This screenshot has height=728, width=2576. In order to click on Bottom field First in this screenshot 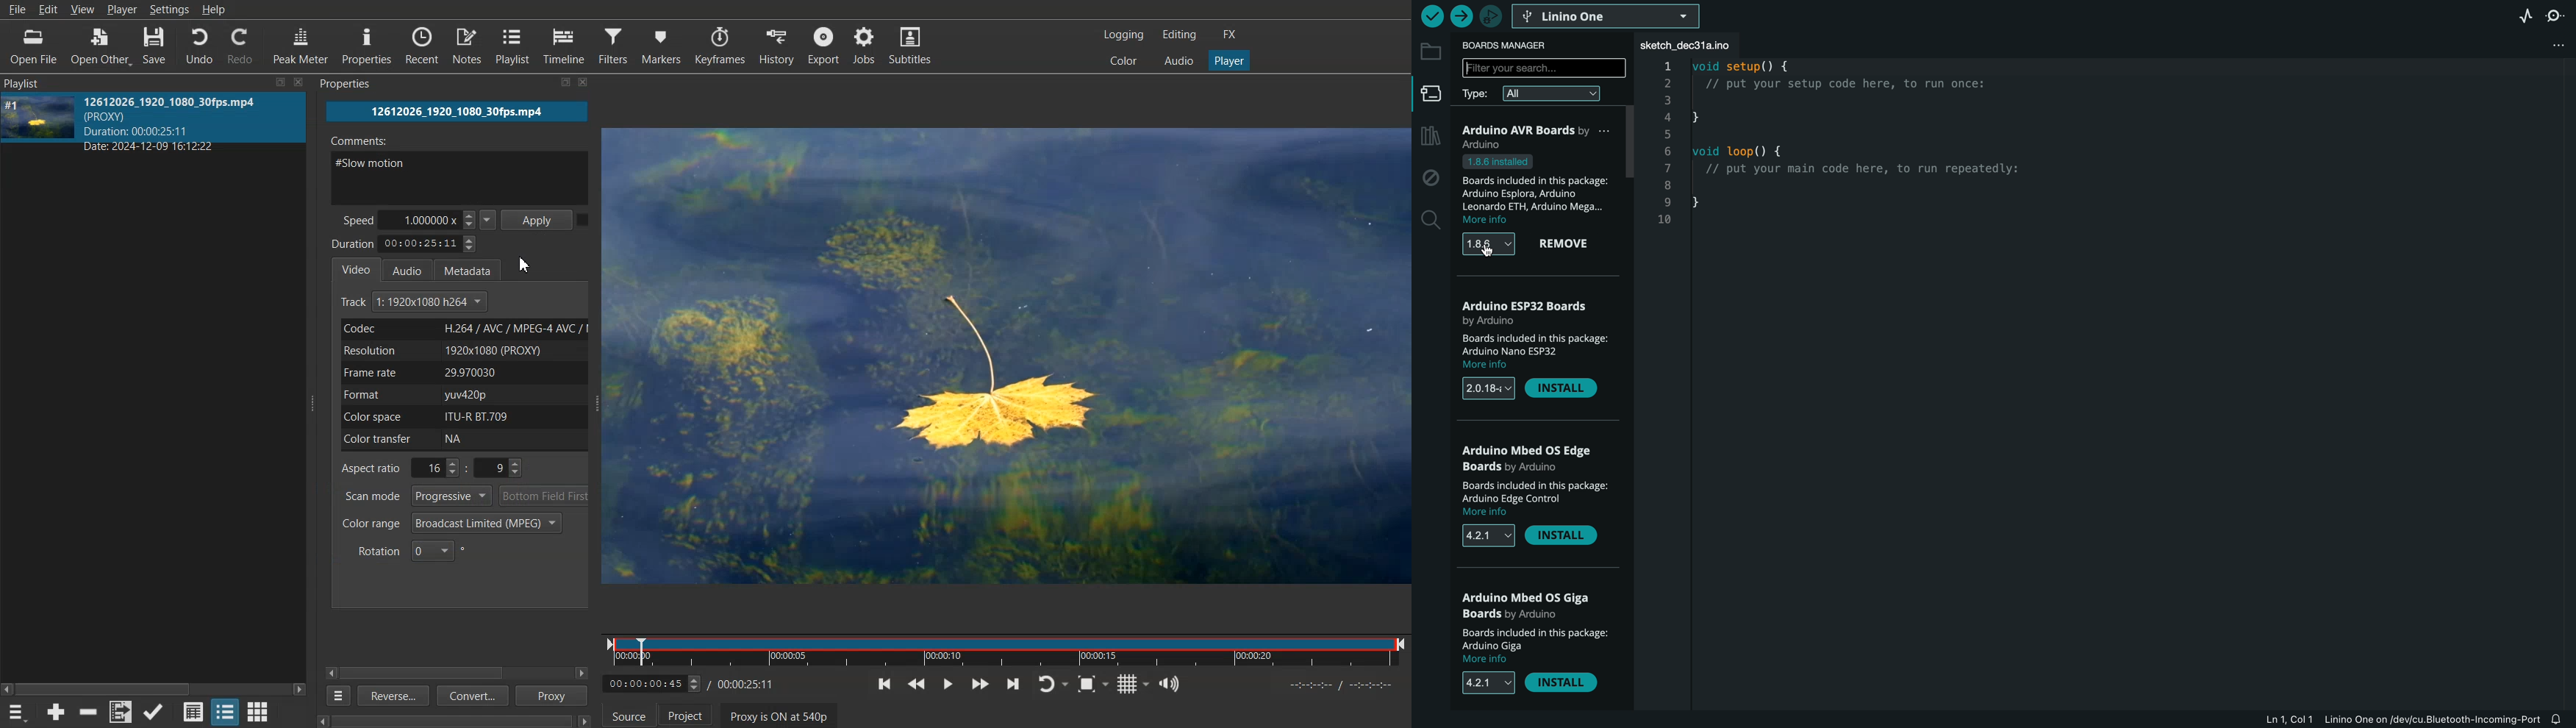, I will do `click(545, 496)`.